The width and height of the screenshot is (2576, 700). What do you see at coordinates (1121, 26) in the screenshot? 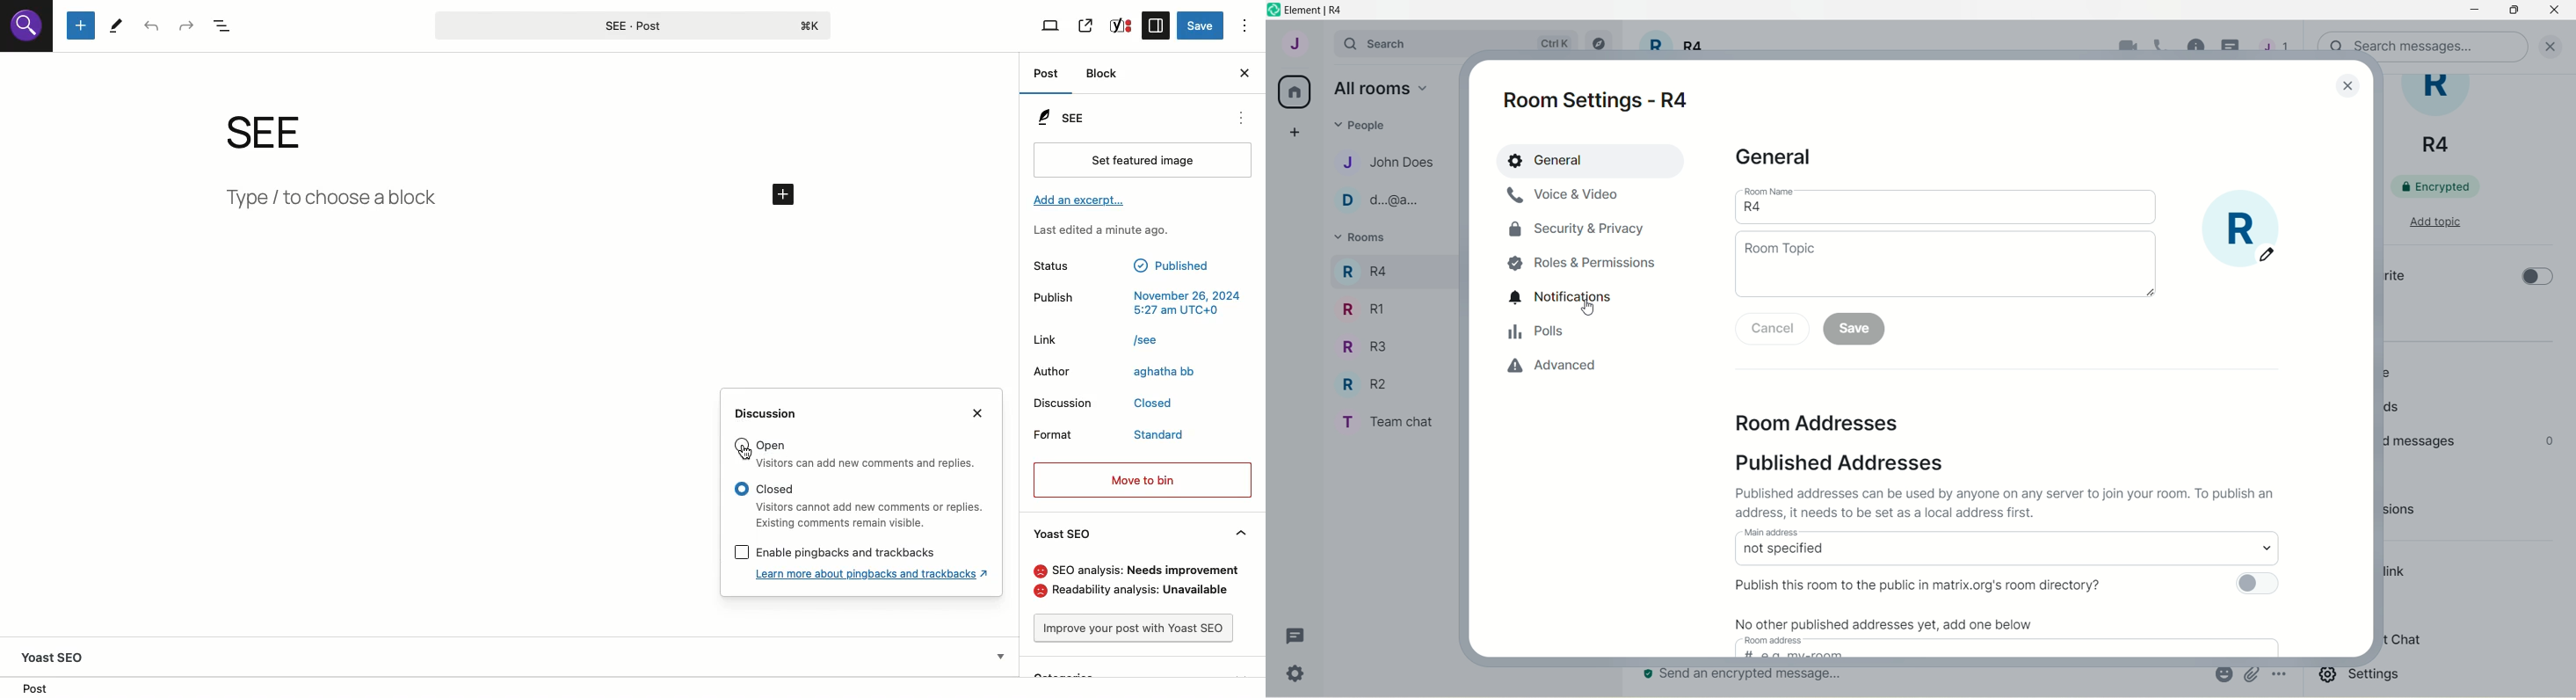
I see `Yoast` at bounding box center [1121, 26].